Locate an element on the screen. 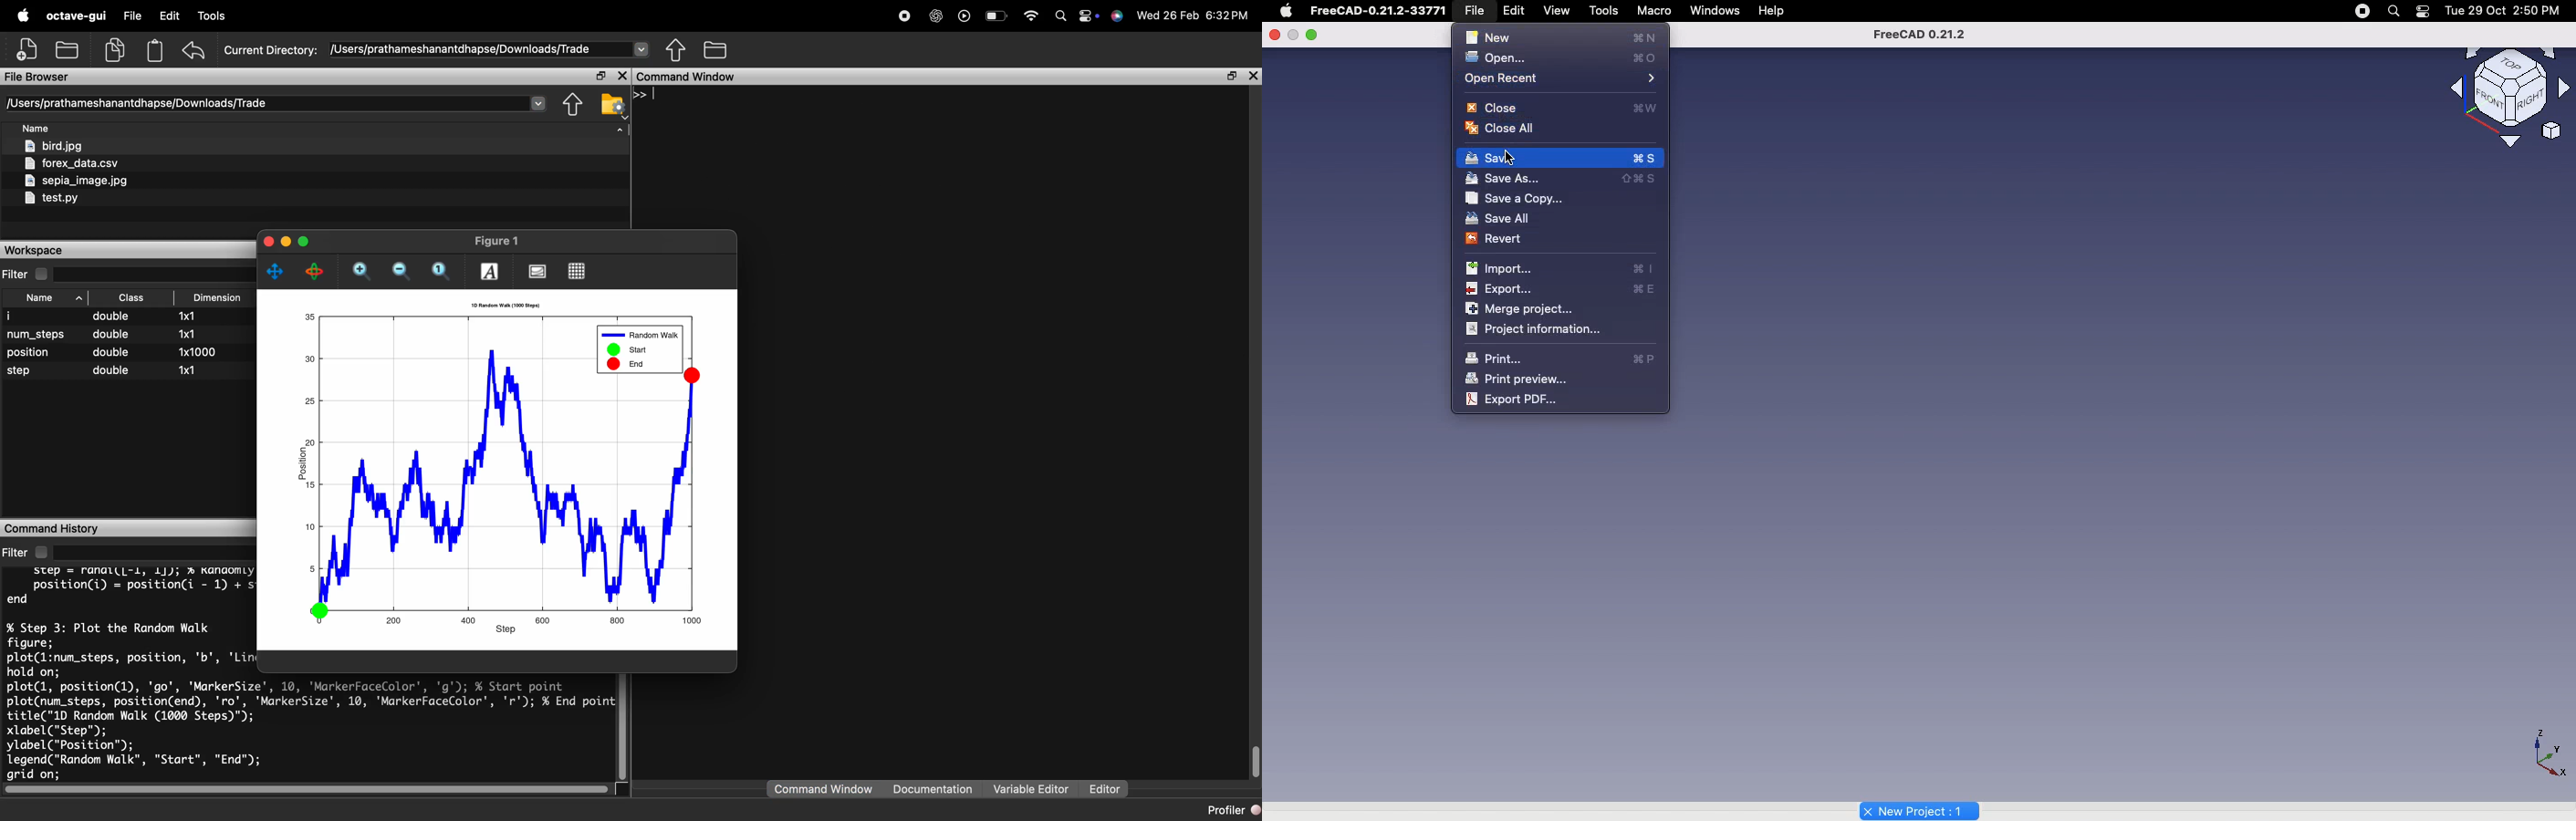 The width and height of the screenshot is (2576, 840). Save all is located at coordinates (1499, 218).